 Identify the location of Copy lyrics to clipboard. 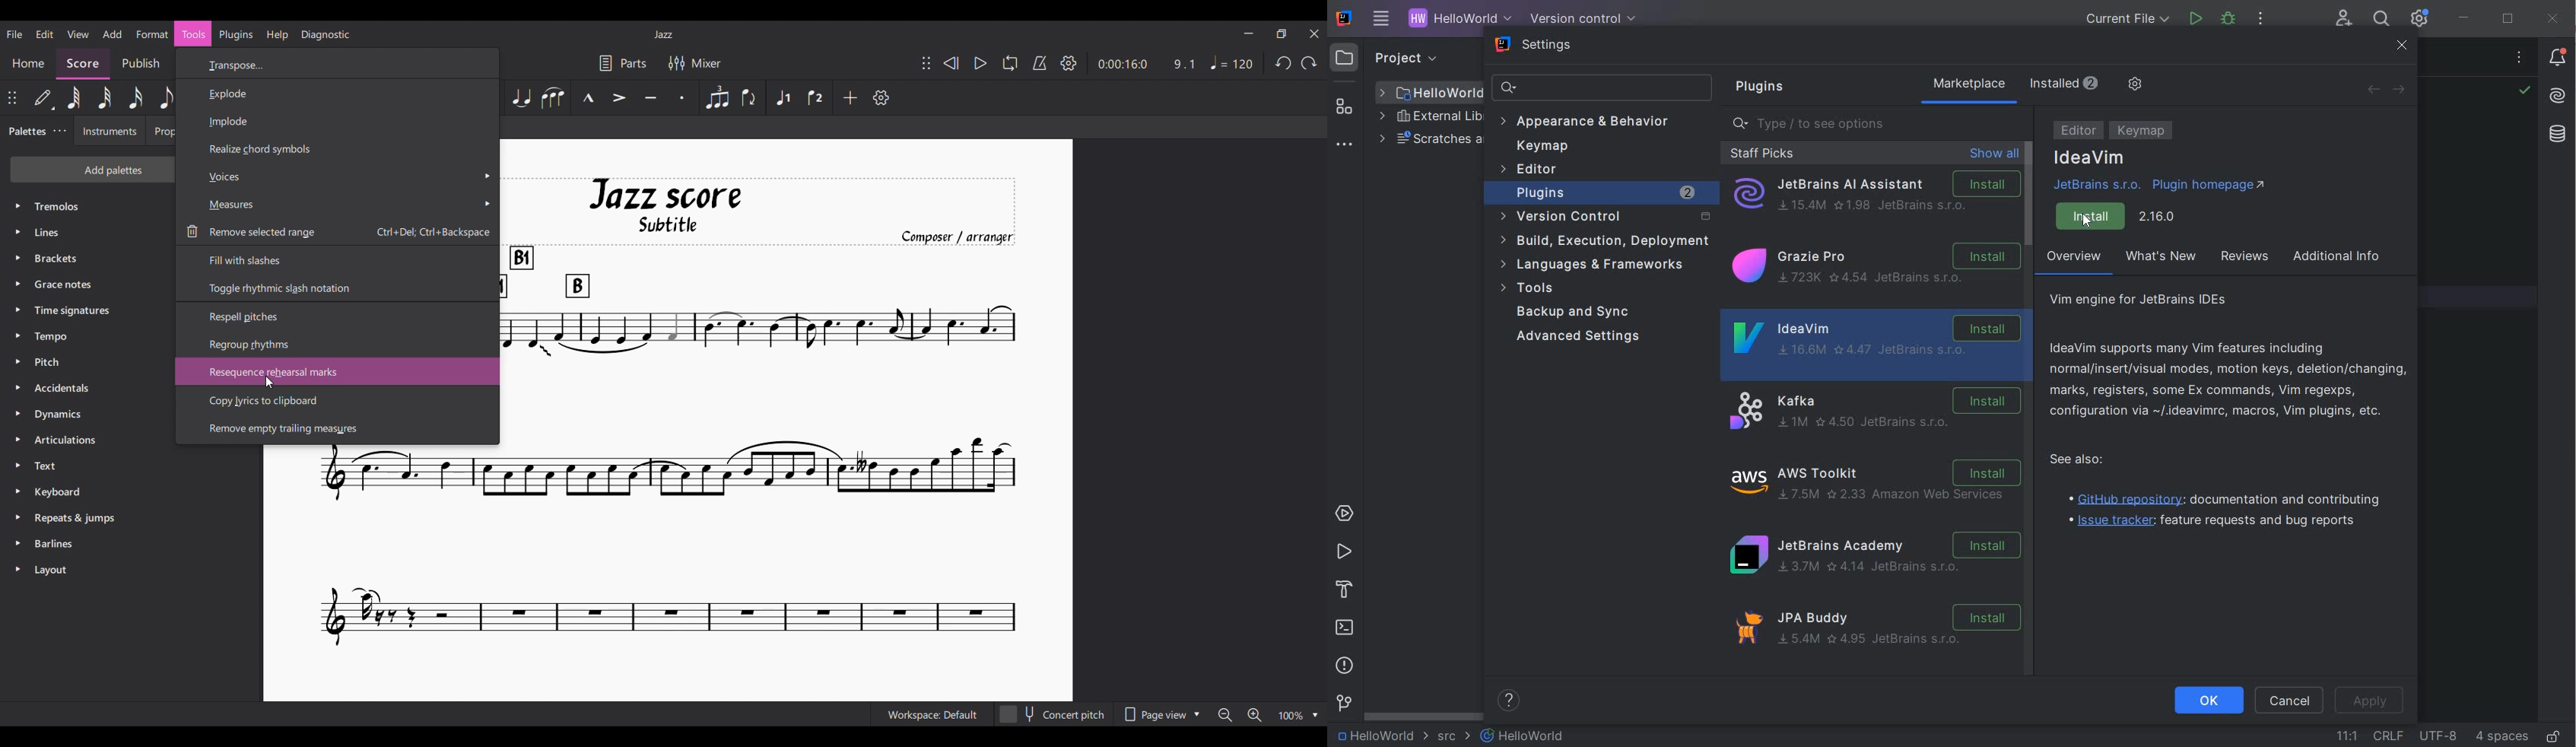
(338, 401).